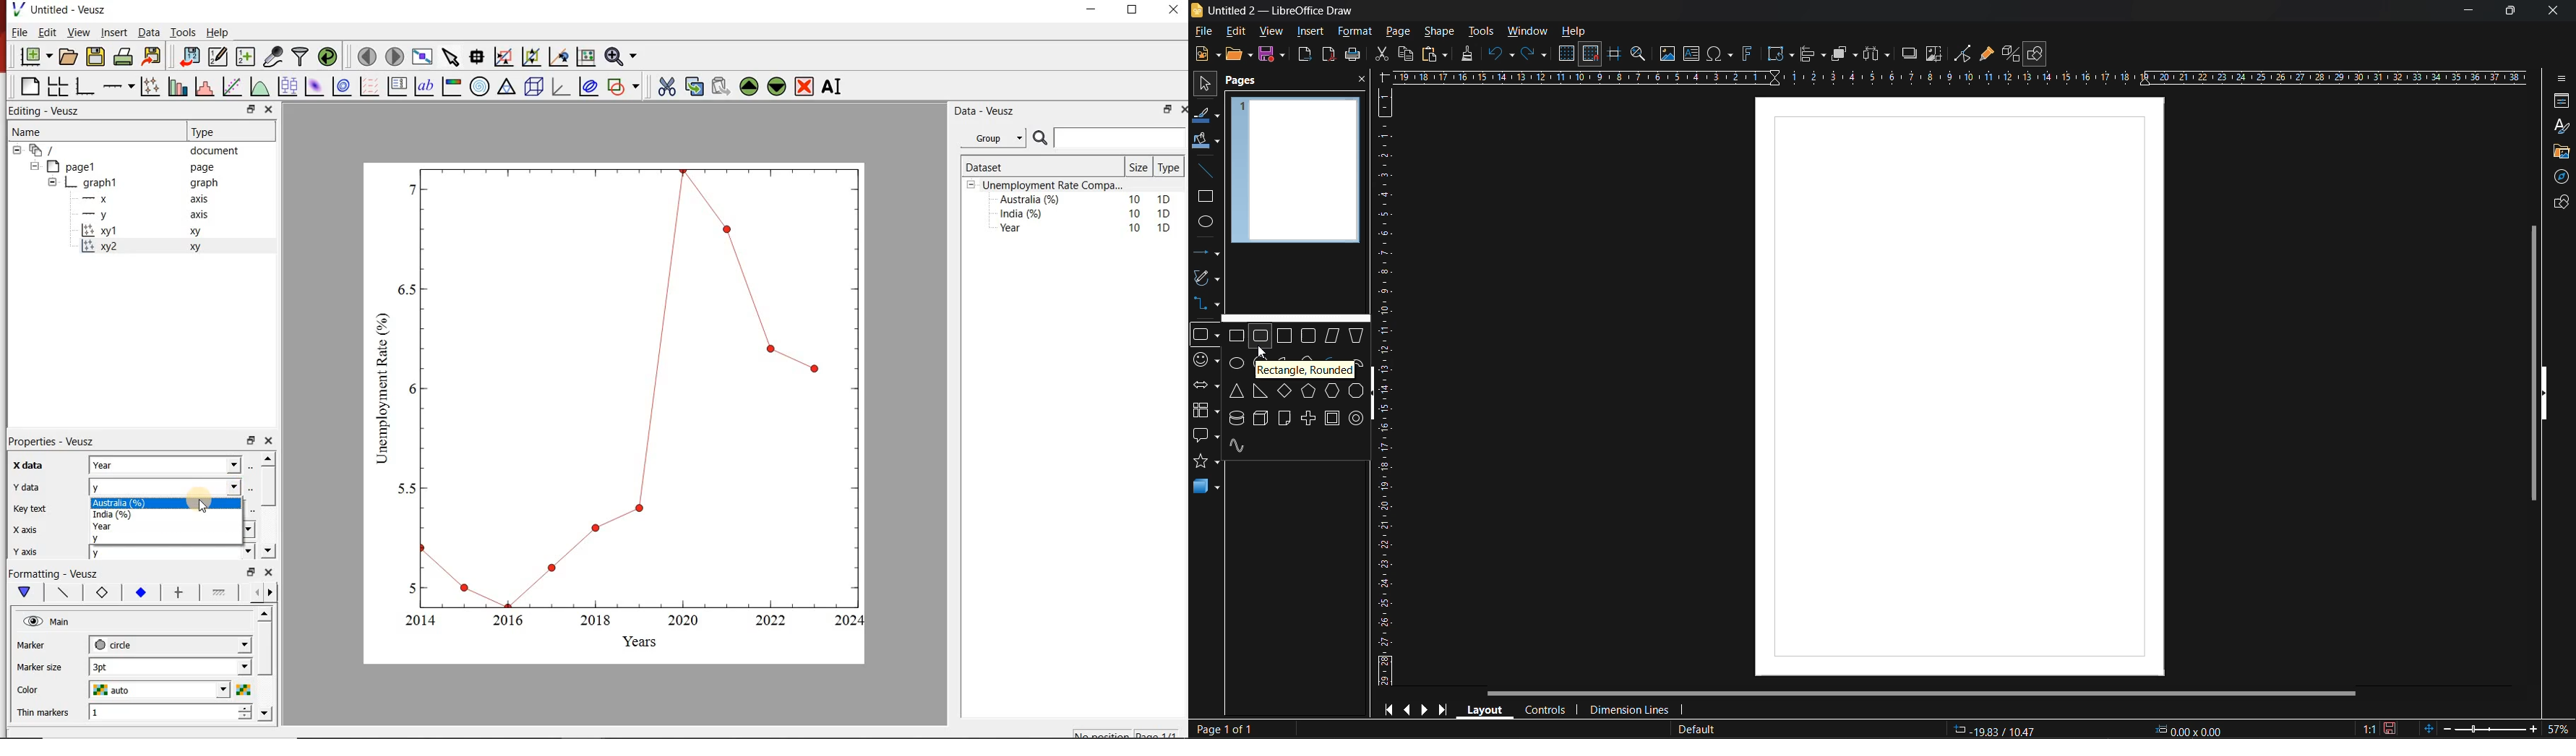 The width and height of the screenshot is (2576, 756). Describe the element at coordinates (1270, 54) in the screenshot. I see `save` at that location.